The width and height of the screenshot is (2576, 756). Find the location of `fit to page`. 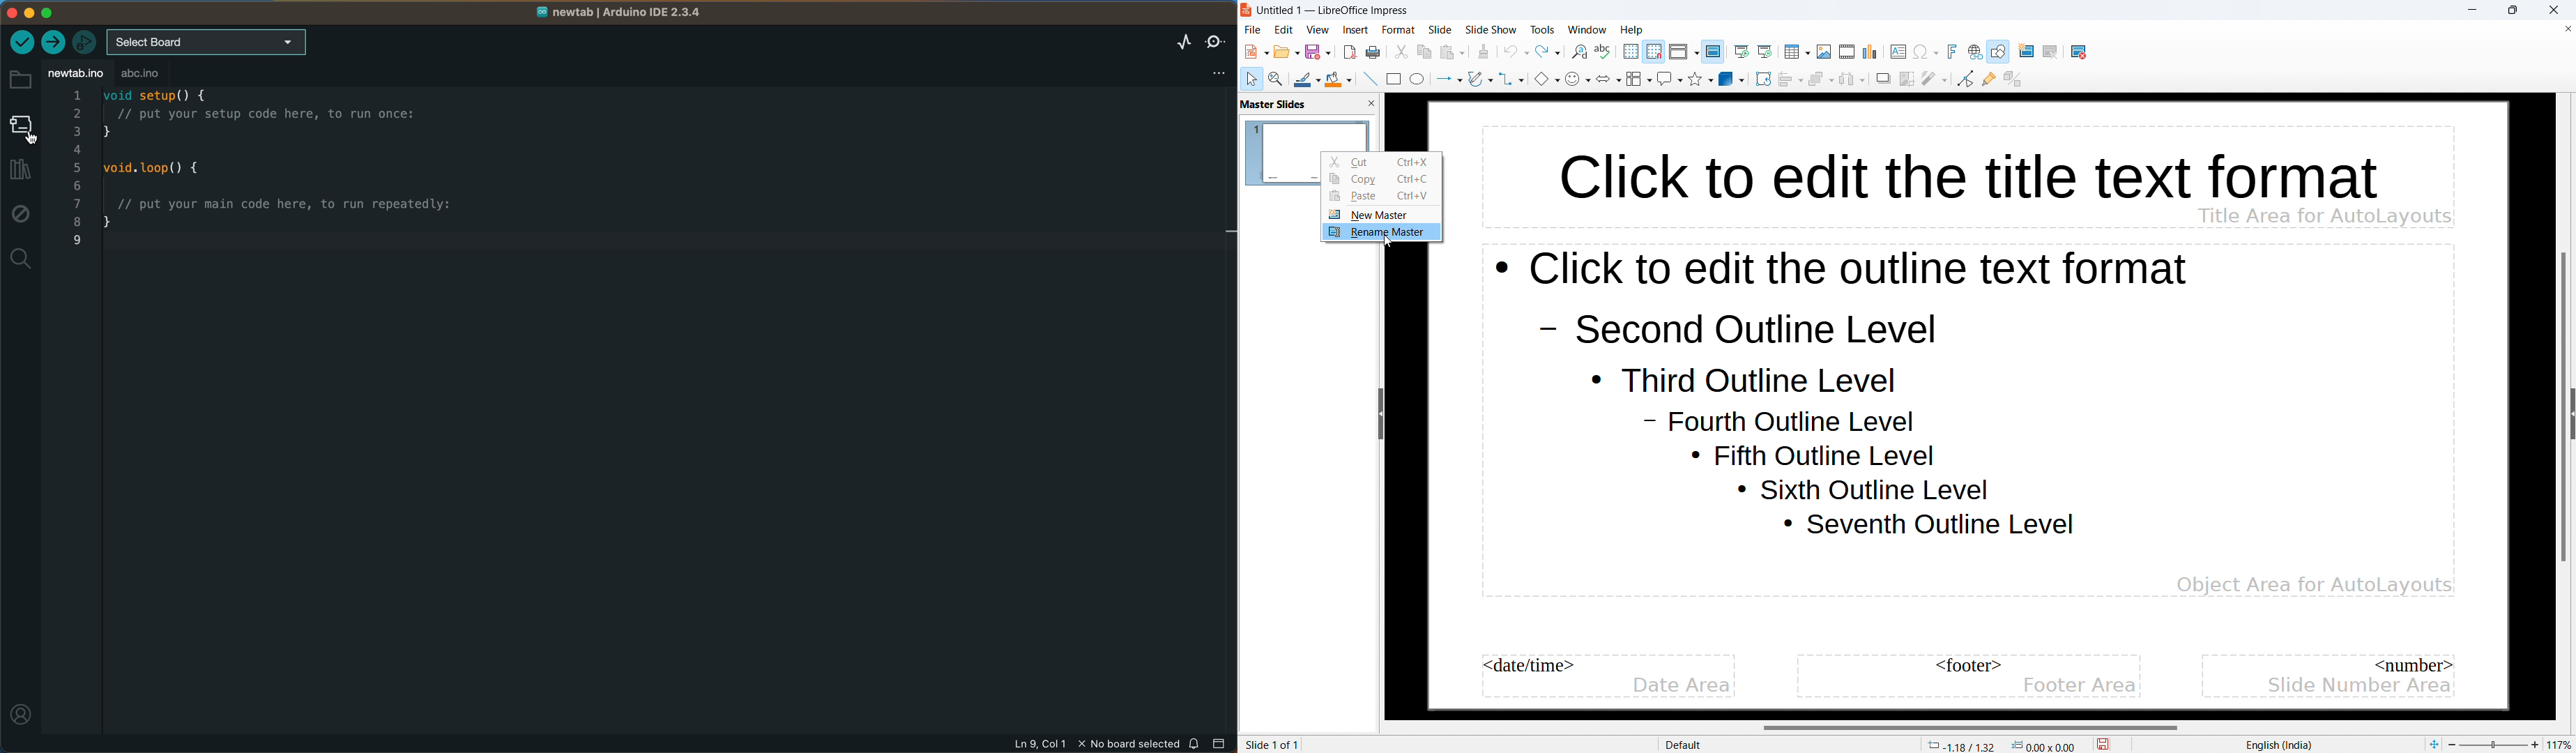

fit to page is located at coordinates (2433, 744).